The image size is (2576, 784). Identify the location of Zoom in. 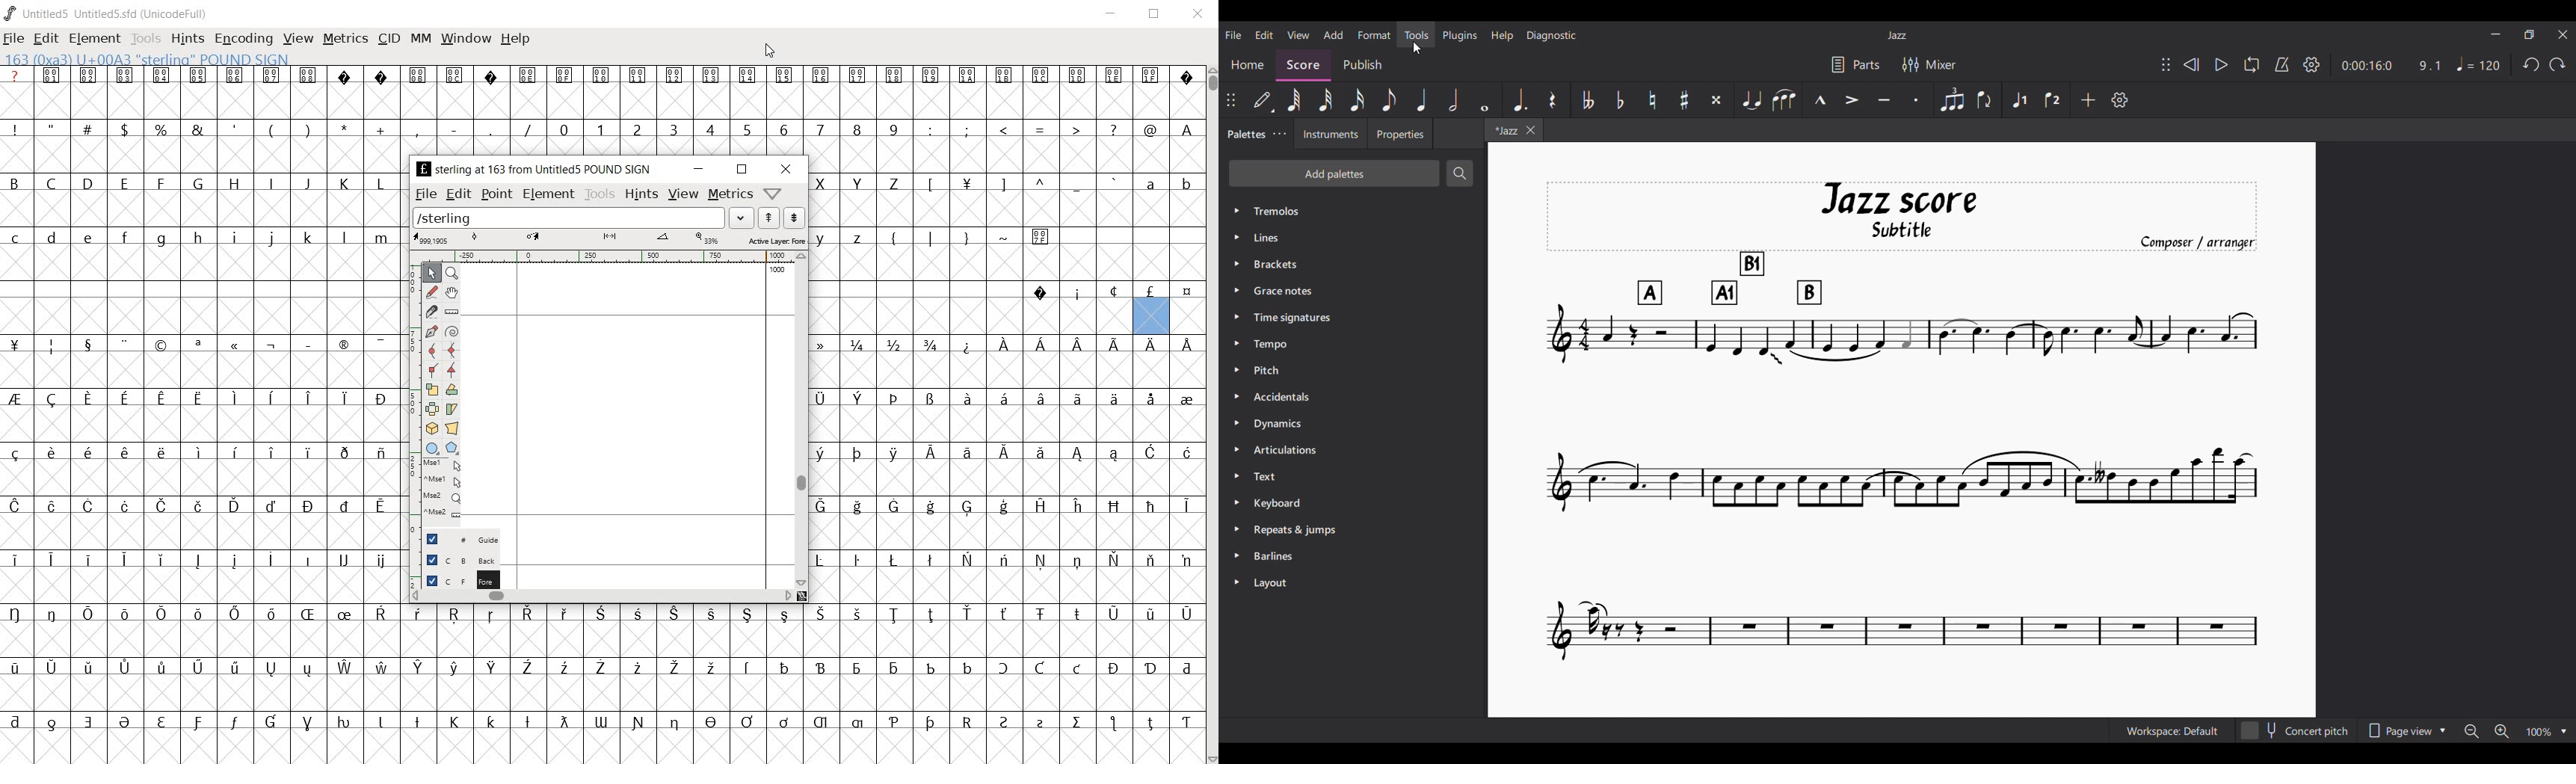
(2502, 731).